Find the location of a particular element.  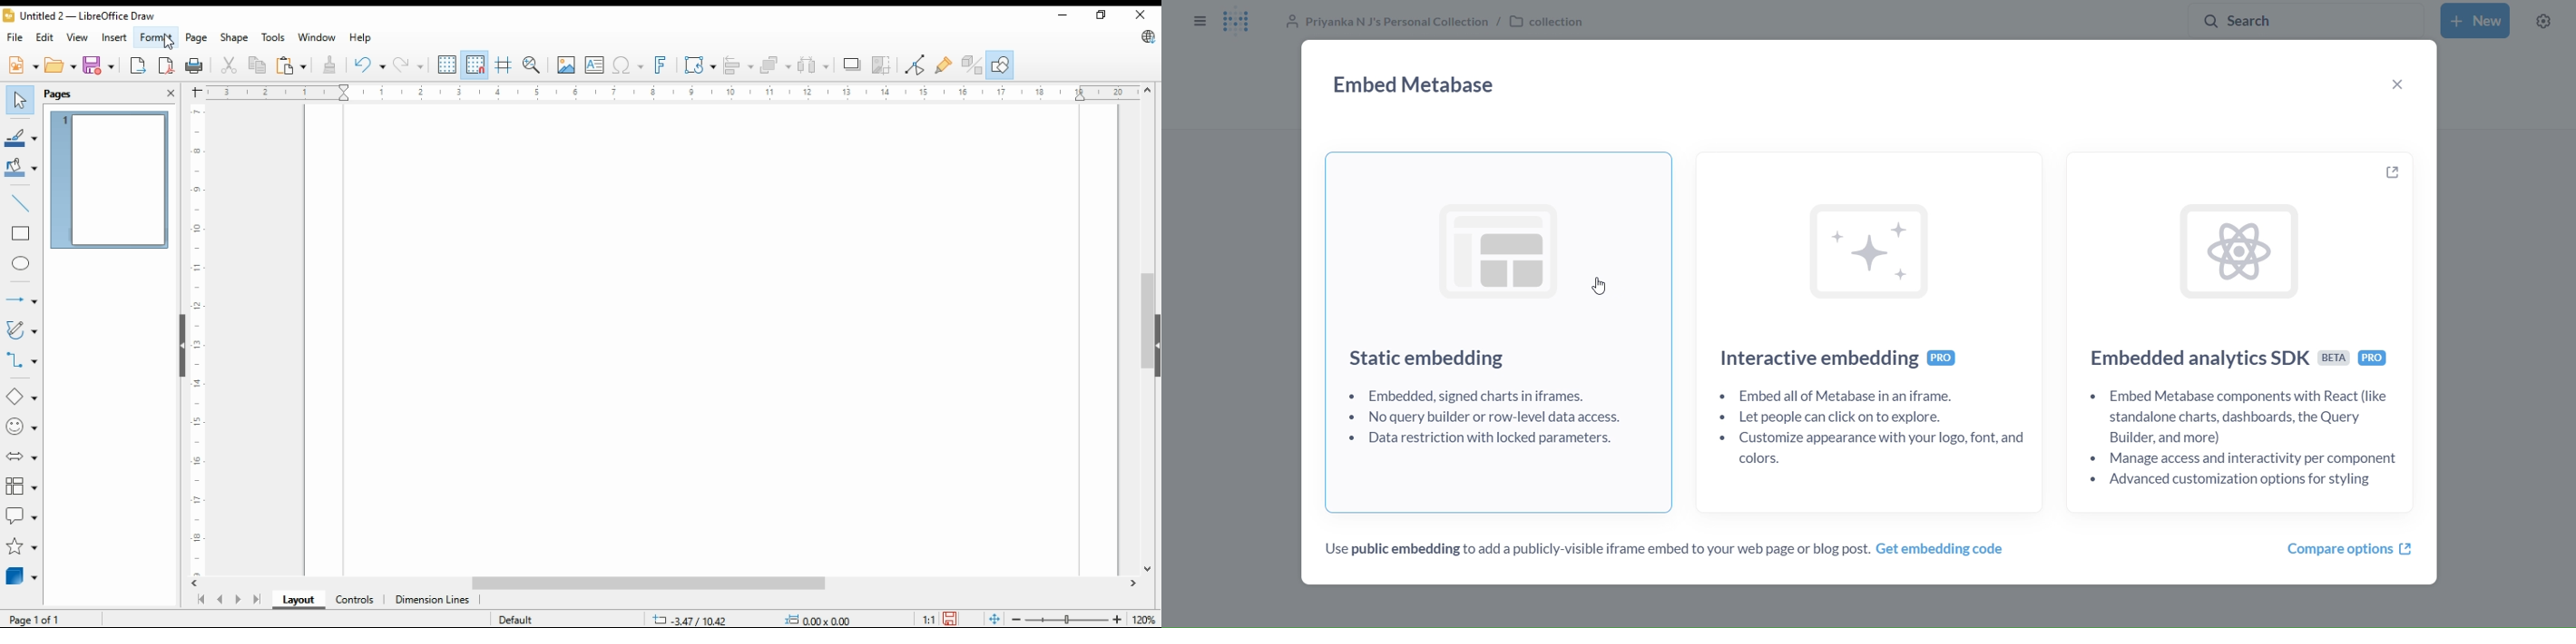

symbol shapes is located at coordinates (23, 426).